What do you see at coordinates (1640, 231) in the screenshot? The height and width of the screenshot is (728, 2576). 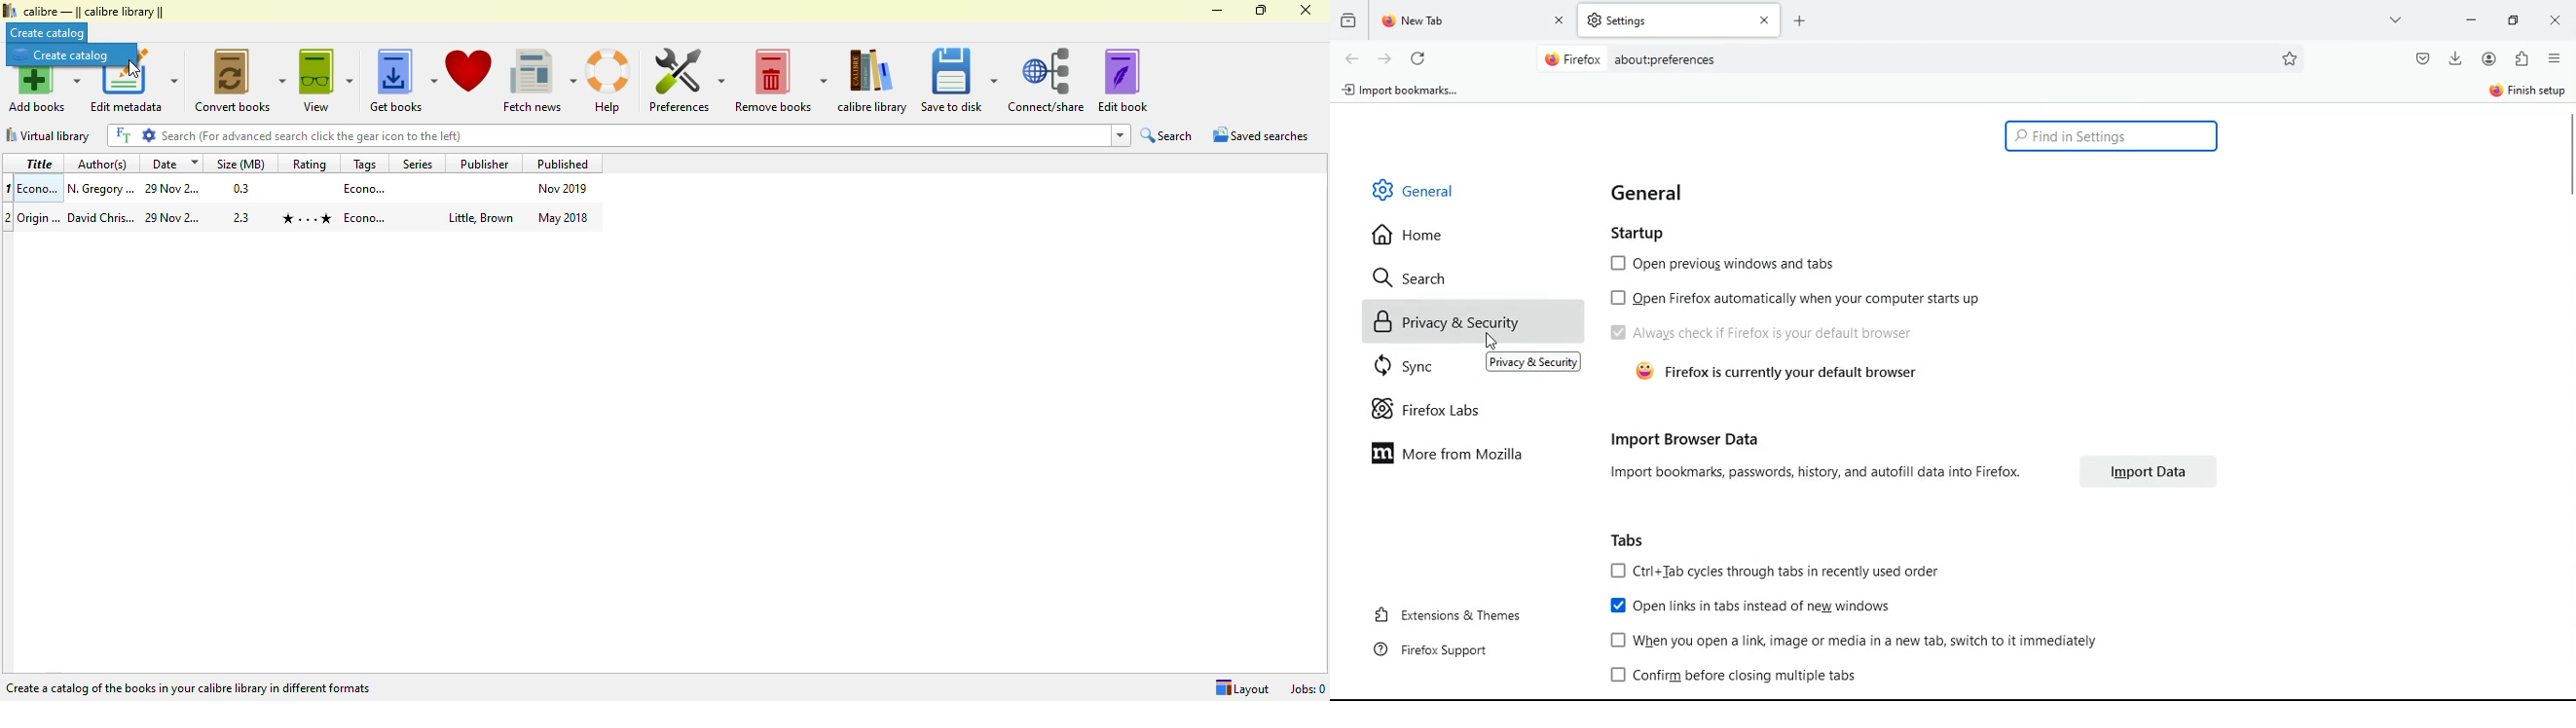 I see `startup` at bounding box center [1640, 231].